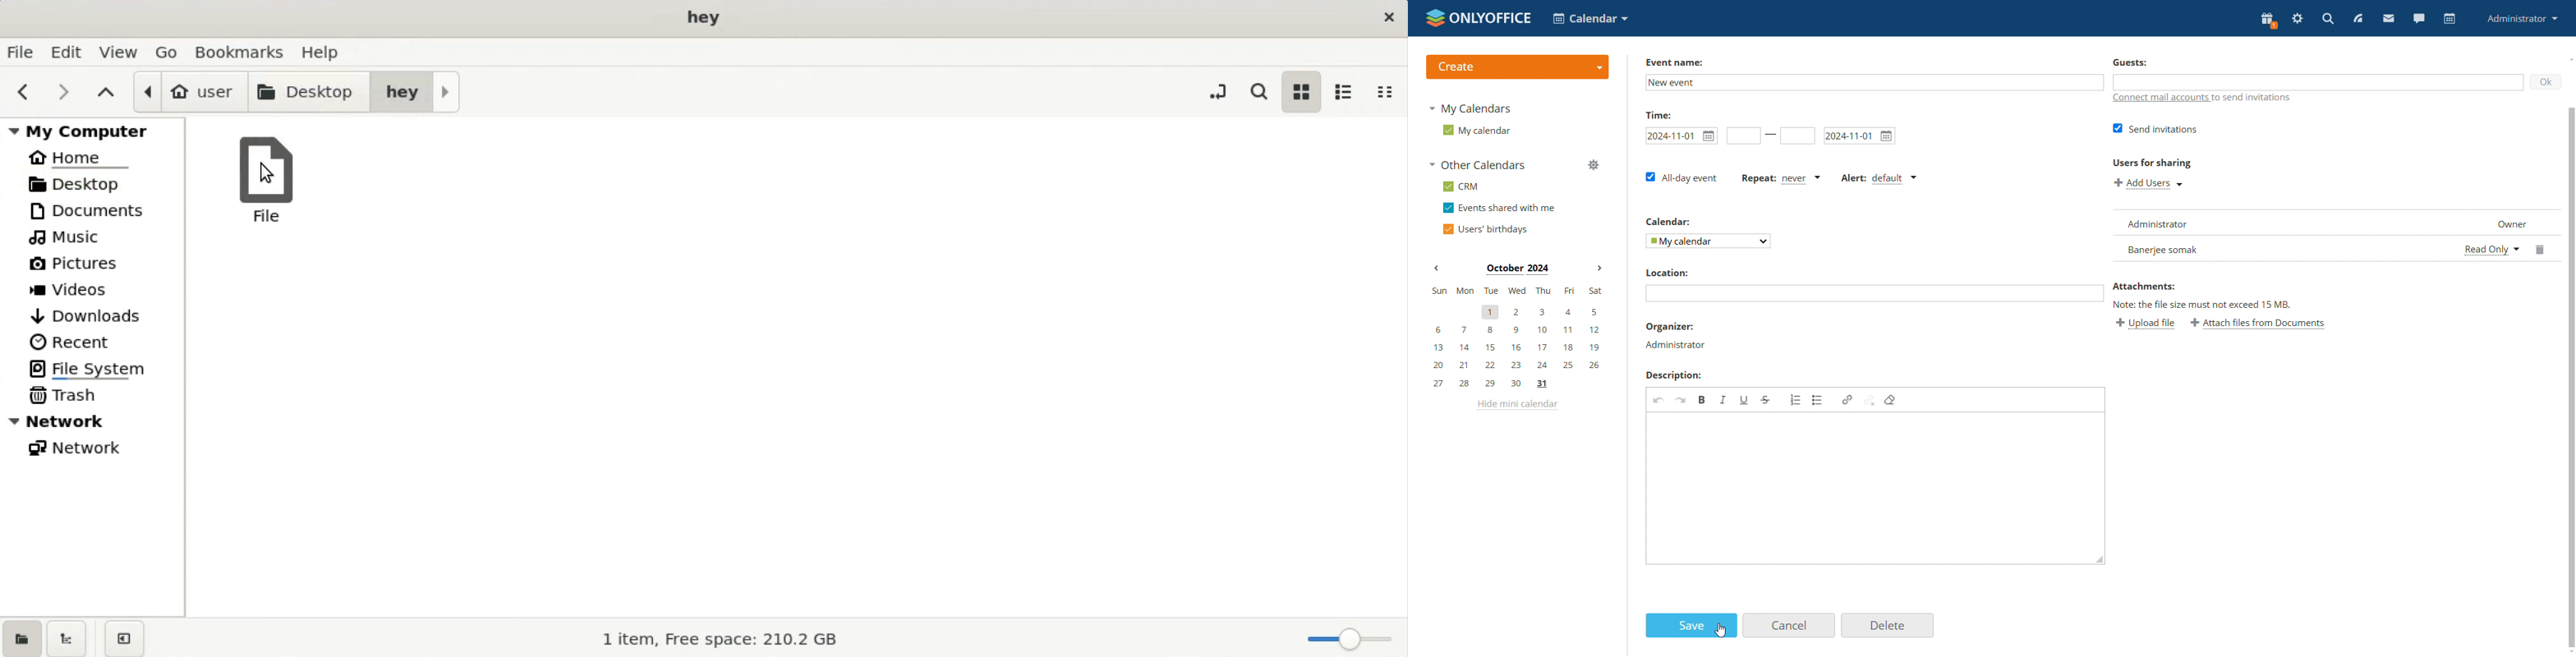 The image size is (2576, 672). Describe the element at coordinates (58, 91) in the screenshot. I see `next` at that location.